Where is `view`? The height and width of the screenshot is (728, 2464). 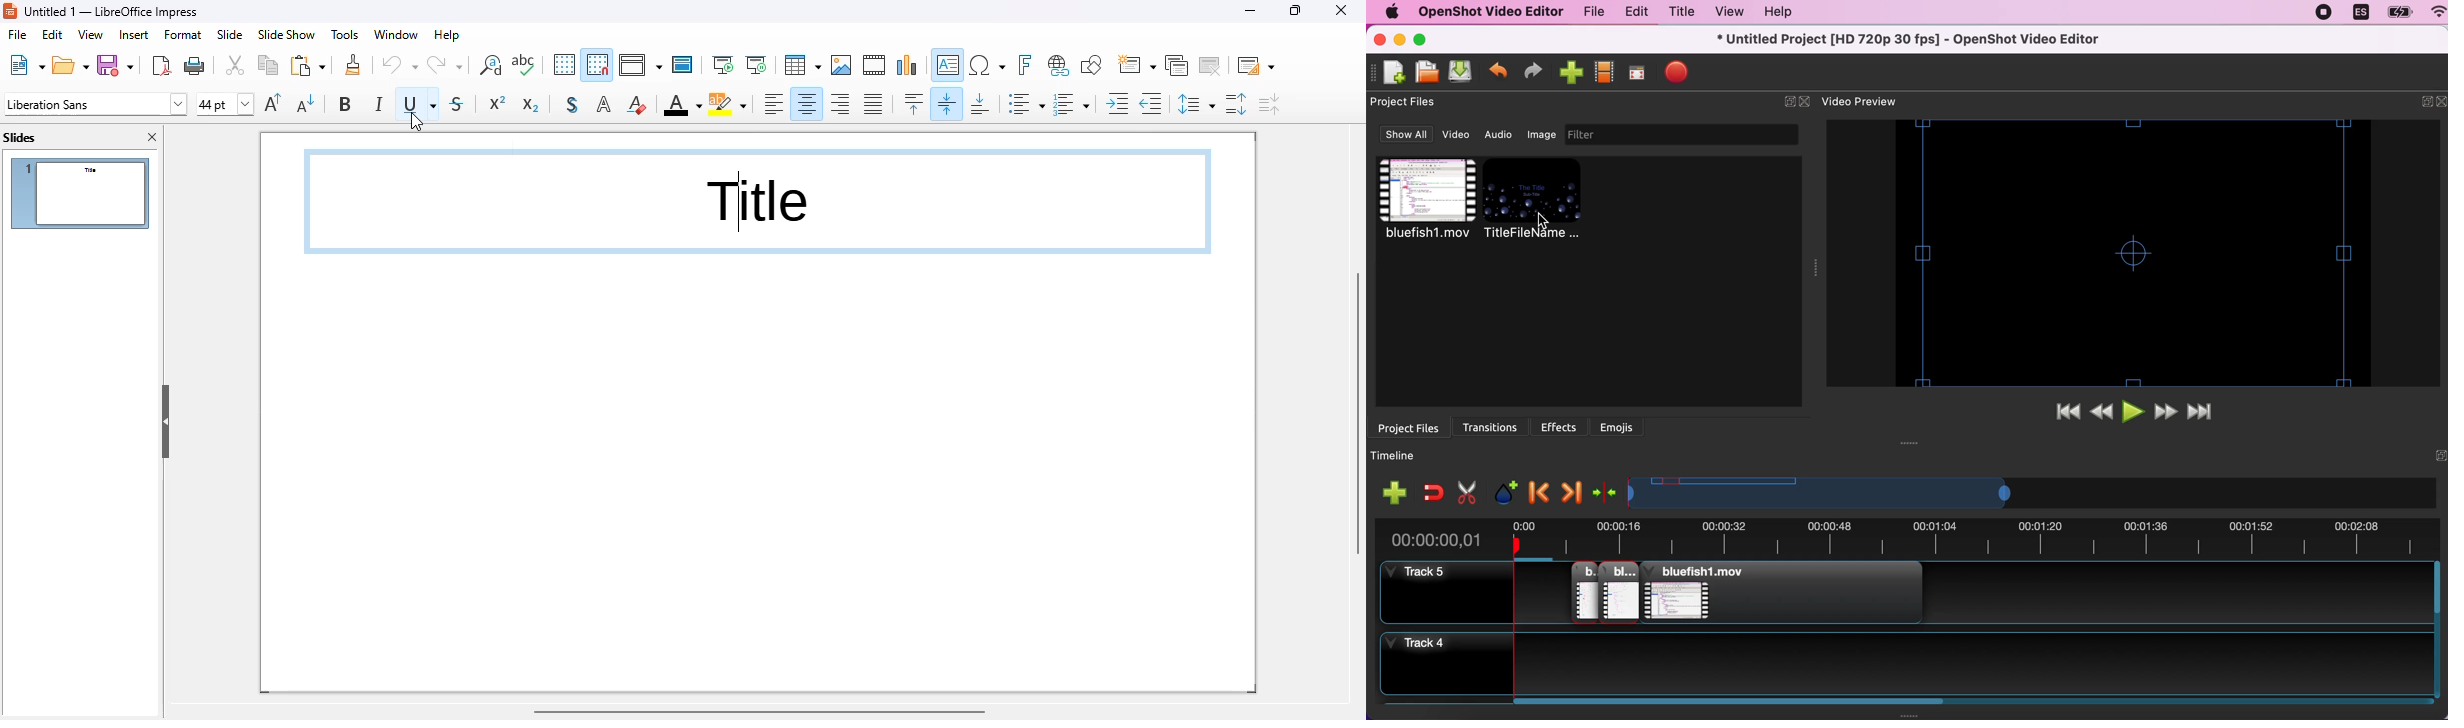 view is located at coordinates (1726, 12).